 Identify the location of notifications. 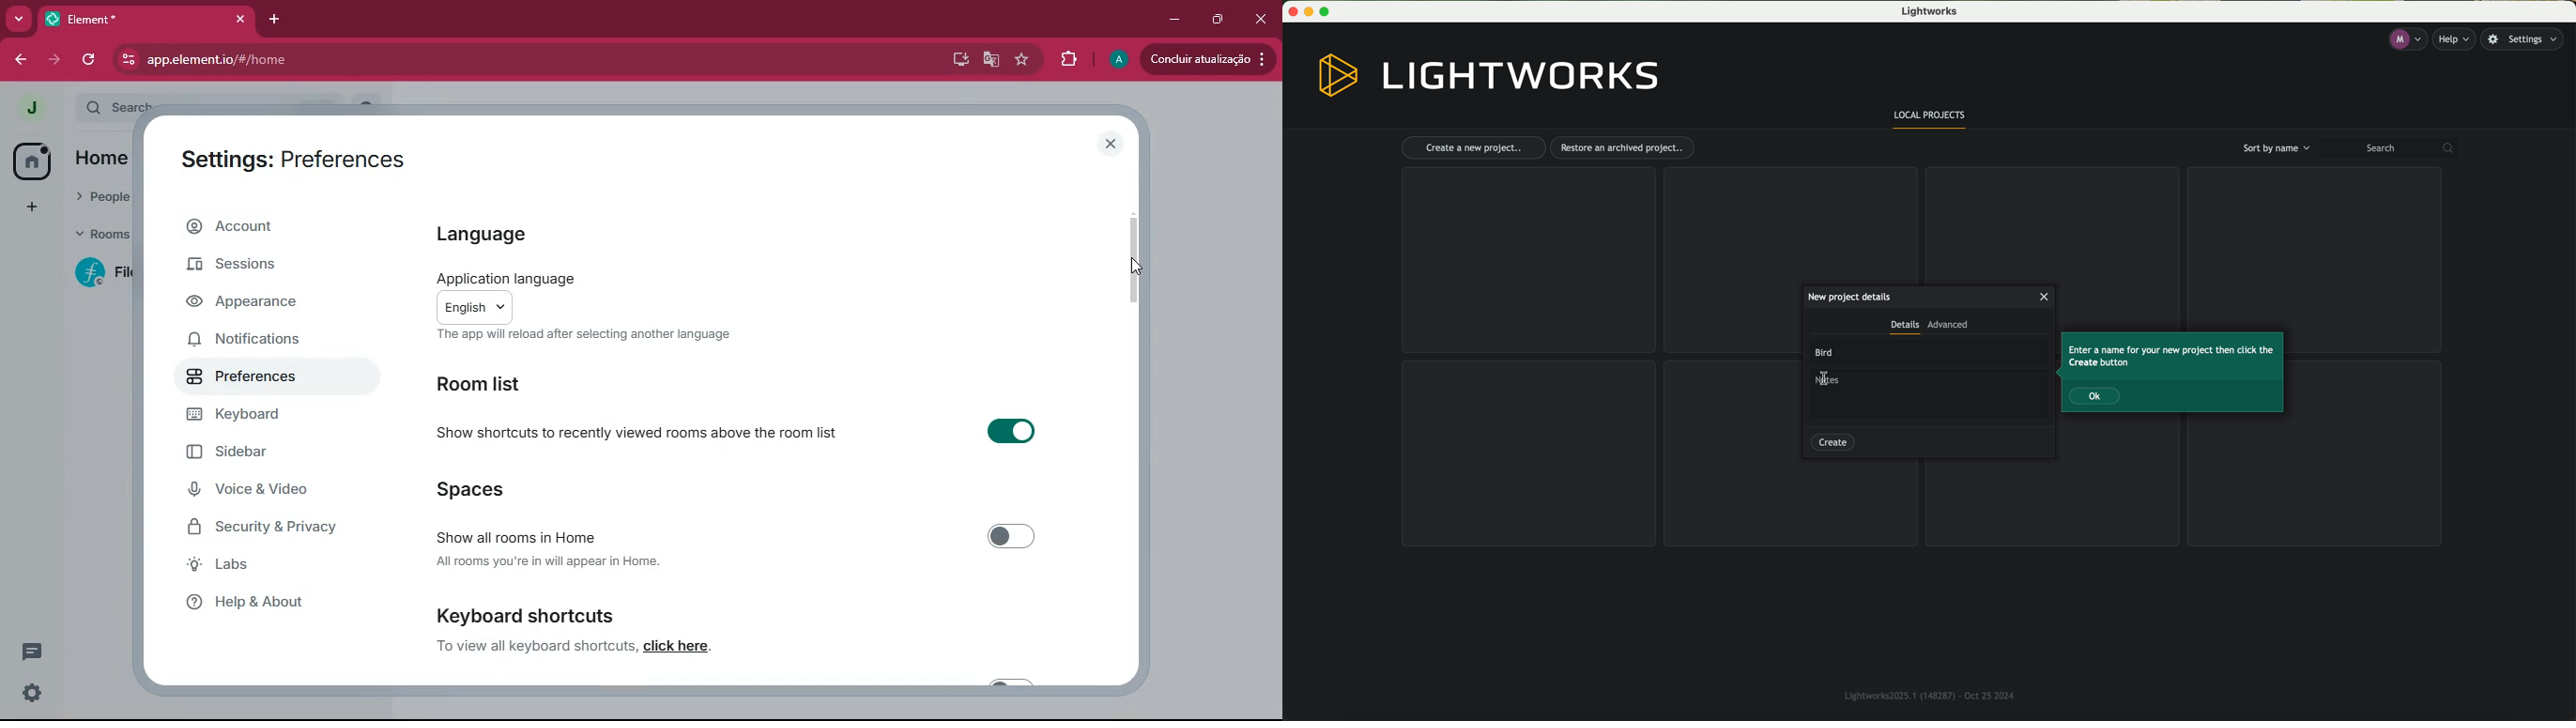
(261, 338).